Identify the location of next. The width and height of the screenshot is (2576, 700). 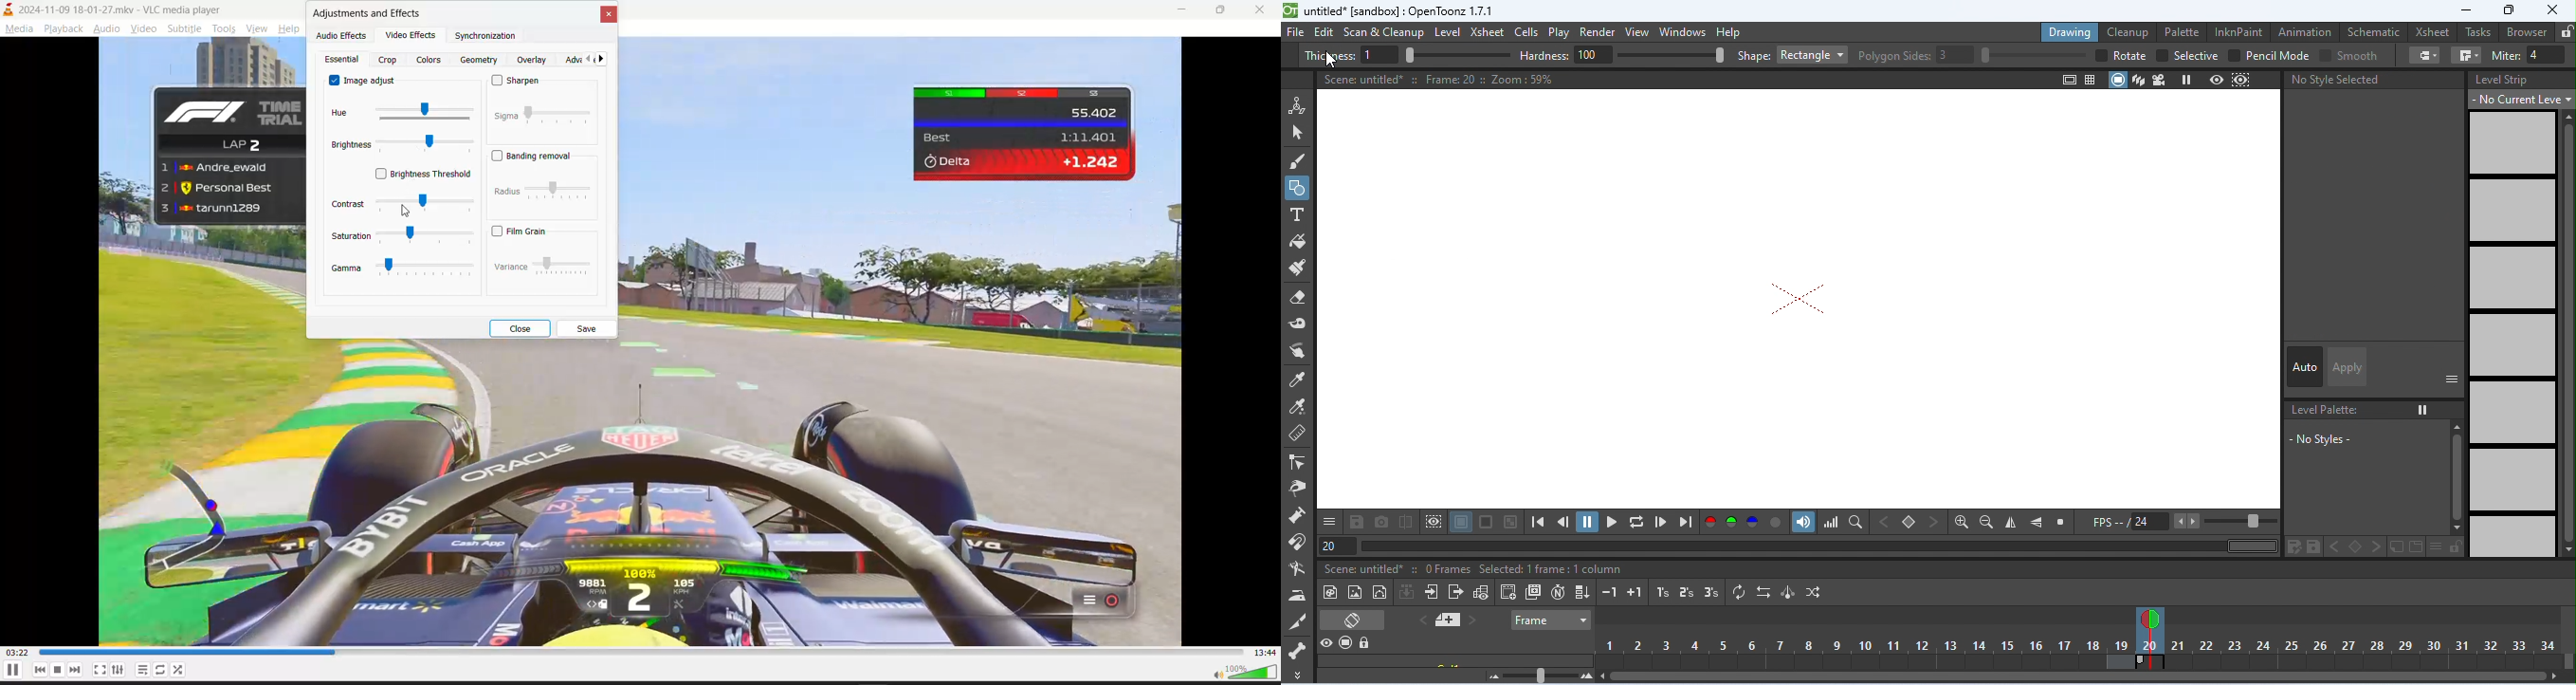
(604, 59).